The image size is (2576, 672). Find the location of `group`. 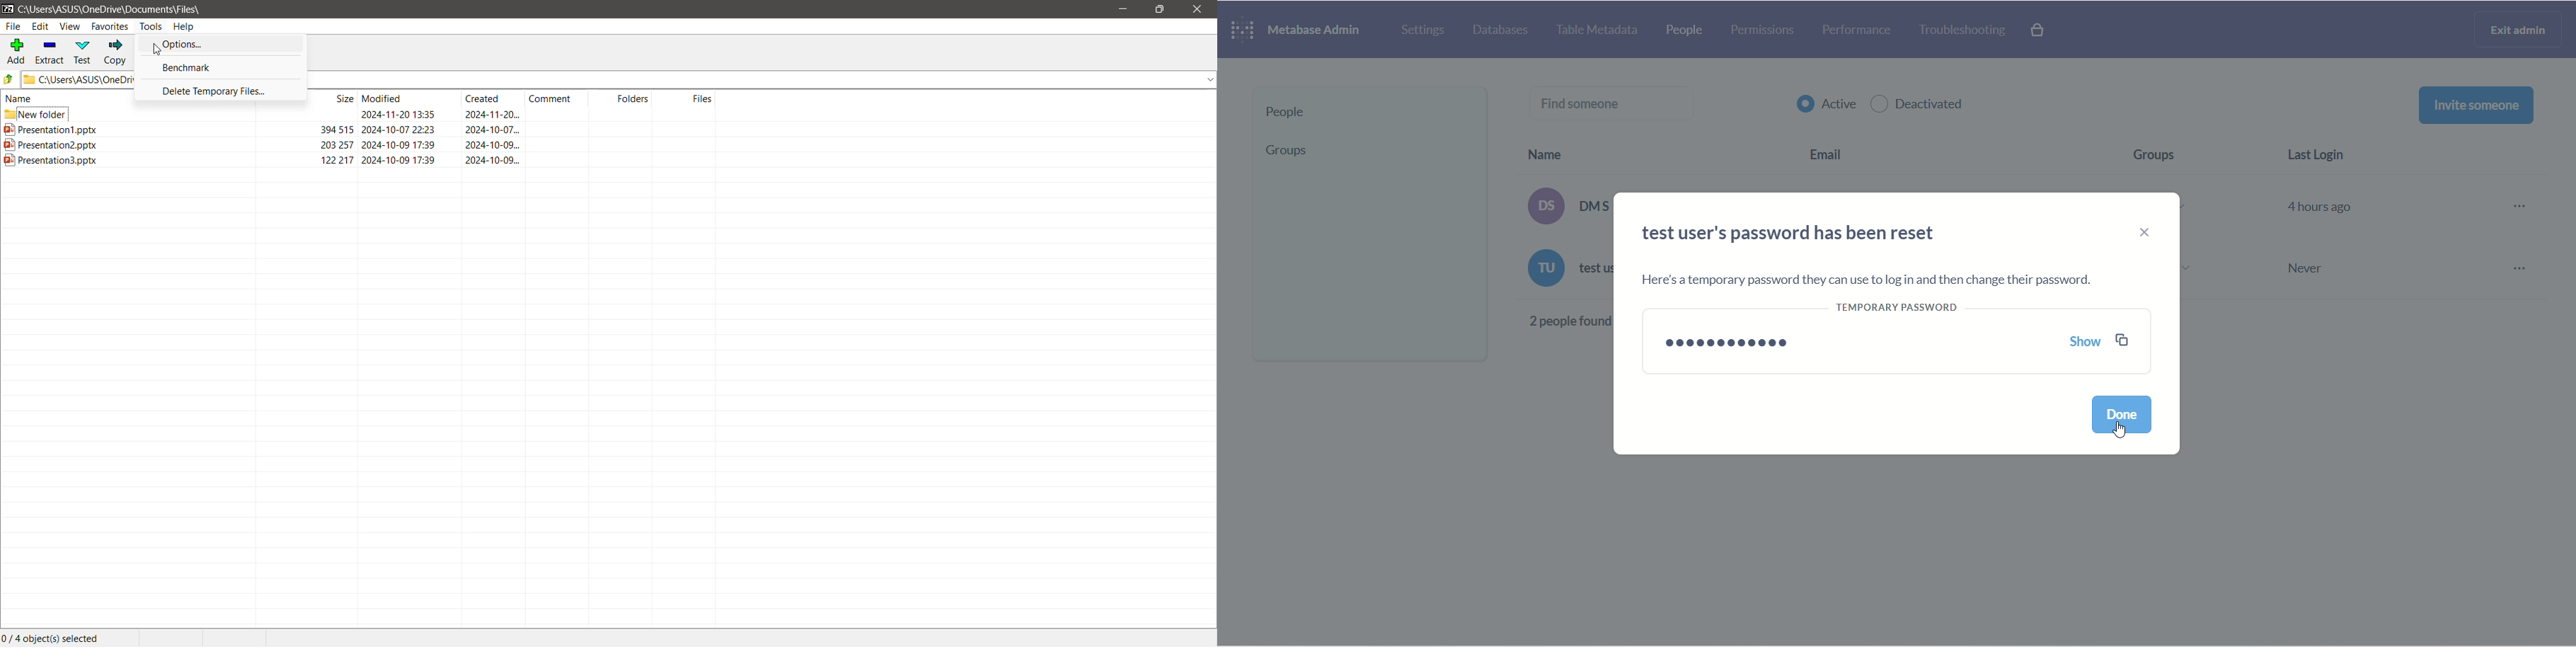

group is located at coordinates (1284, 154).